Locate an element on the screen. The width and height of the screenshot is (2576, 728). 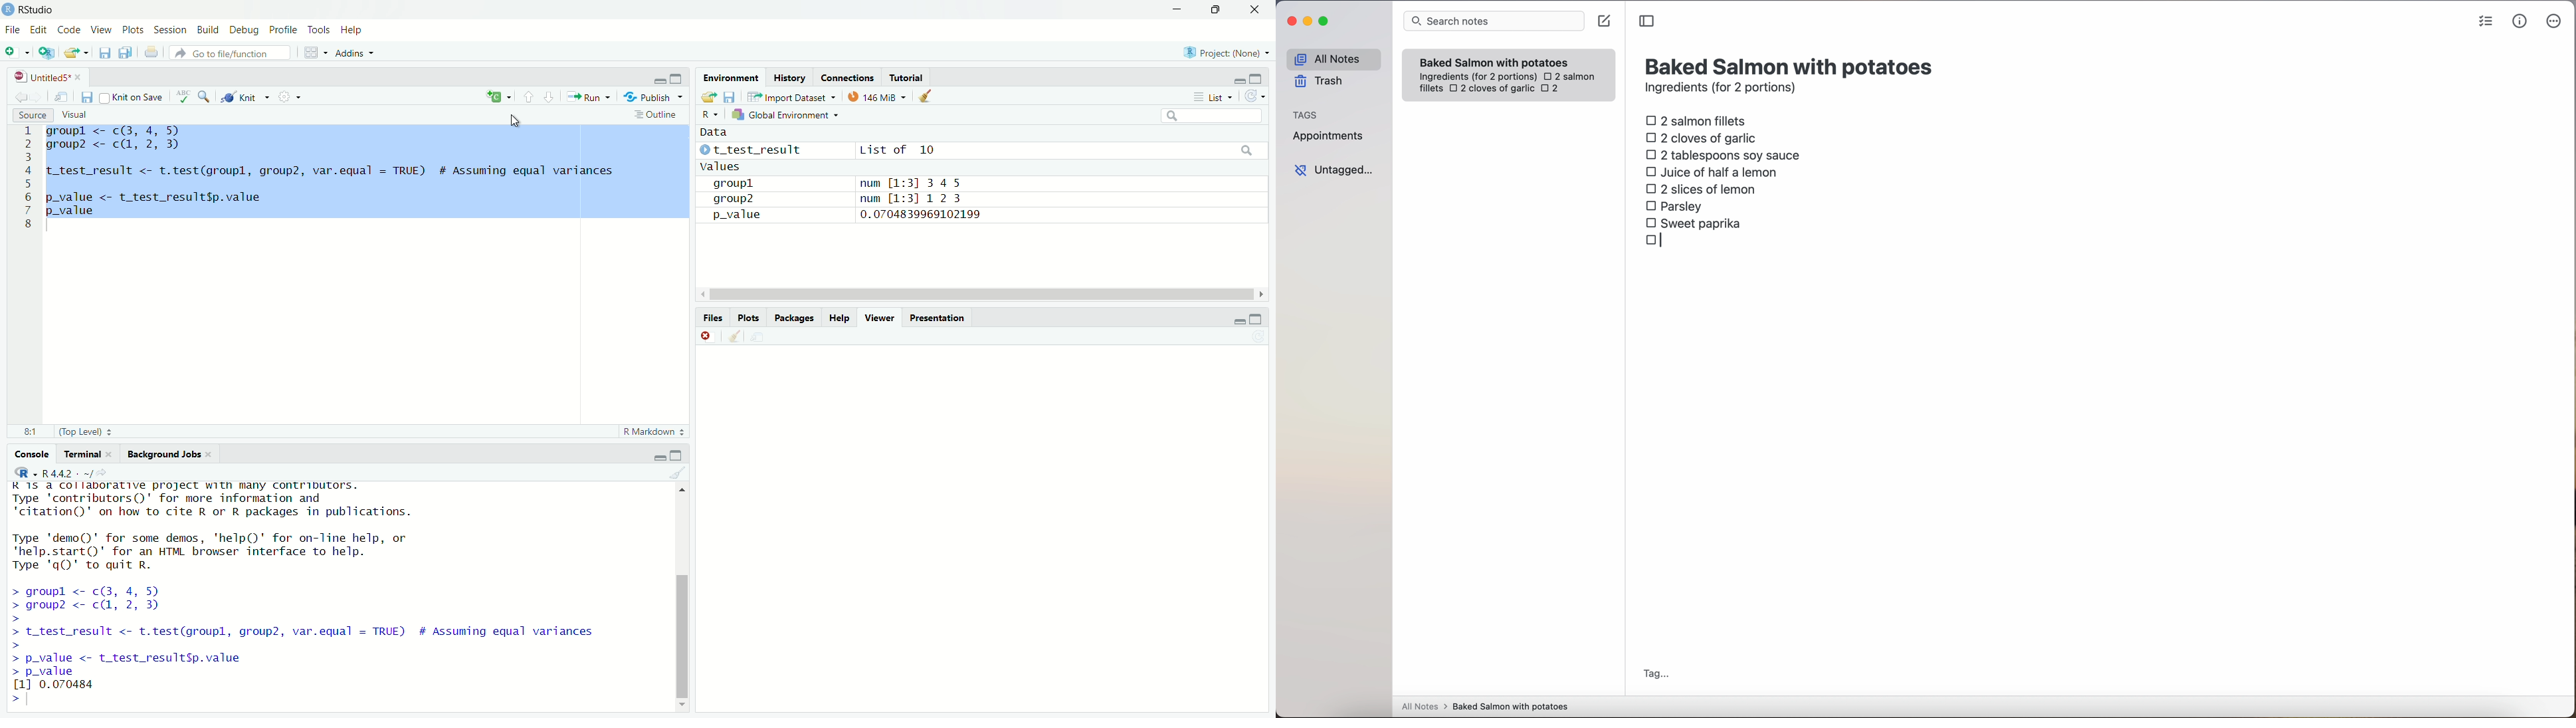
RStudio logo is located at coordinates (25, 472).